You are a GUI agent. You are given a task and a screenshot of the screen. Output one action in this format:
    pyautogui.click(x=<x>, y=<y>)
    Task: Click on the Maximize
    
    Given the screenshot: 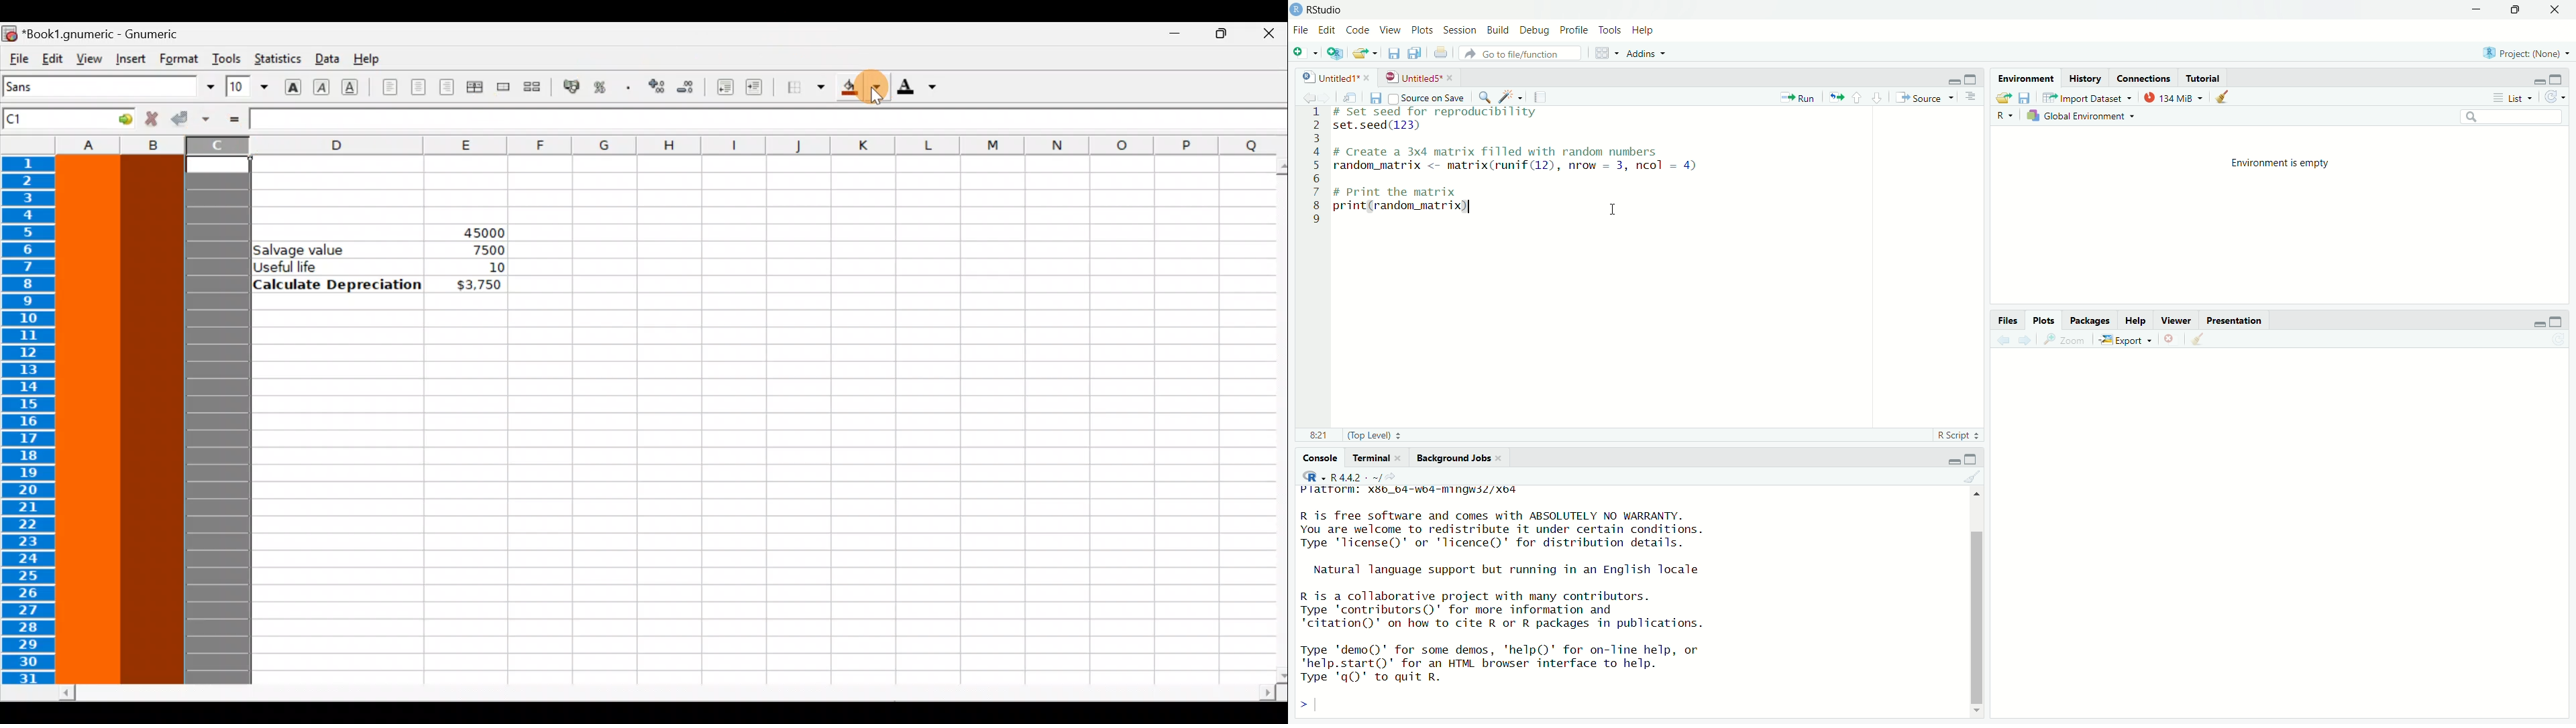 What is the action you would take?
    pyautogui.click(x=1218, y=38)
    